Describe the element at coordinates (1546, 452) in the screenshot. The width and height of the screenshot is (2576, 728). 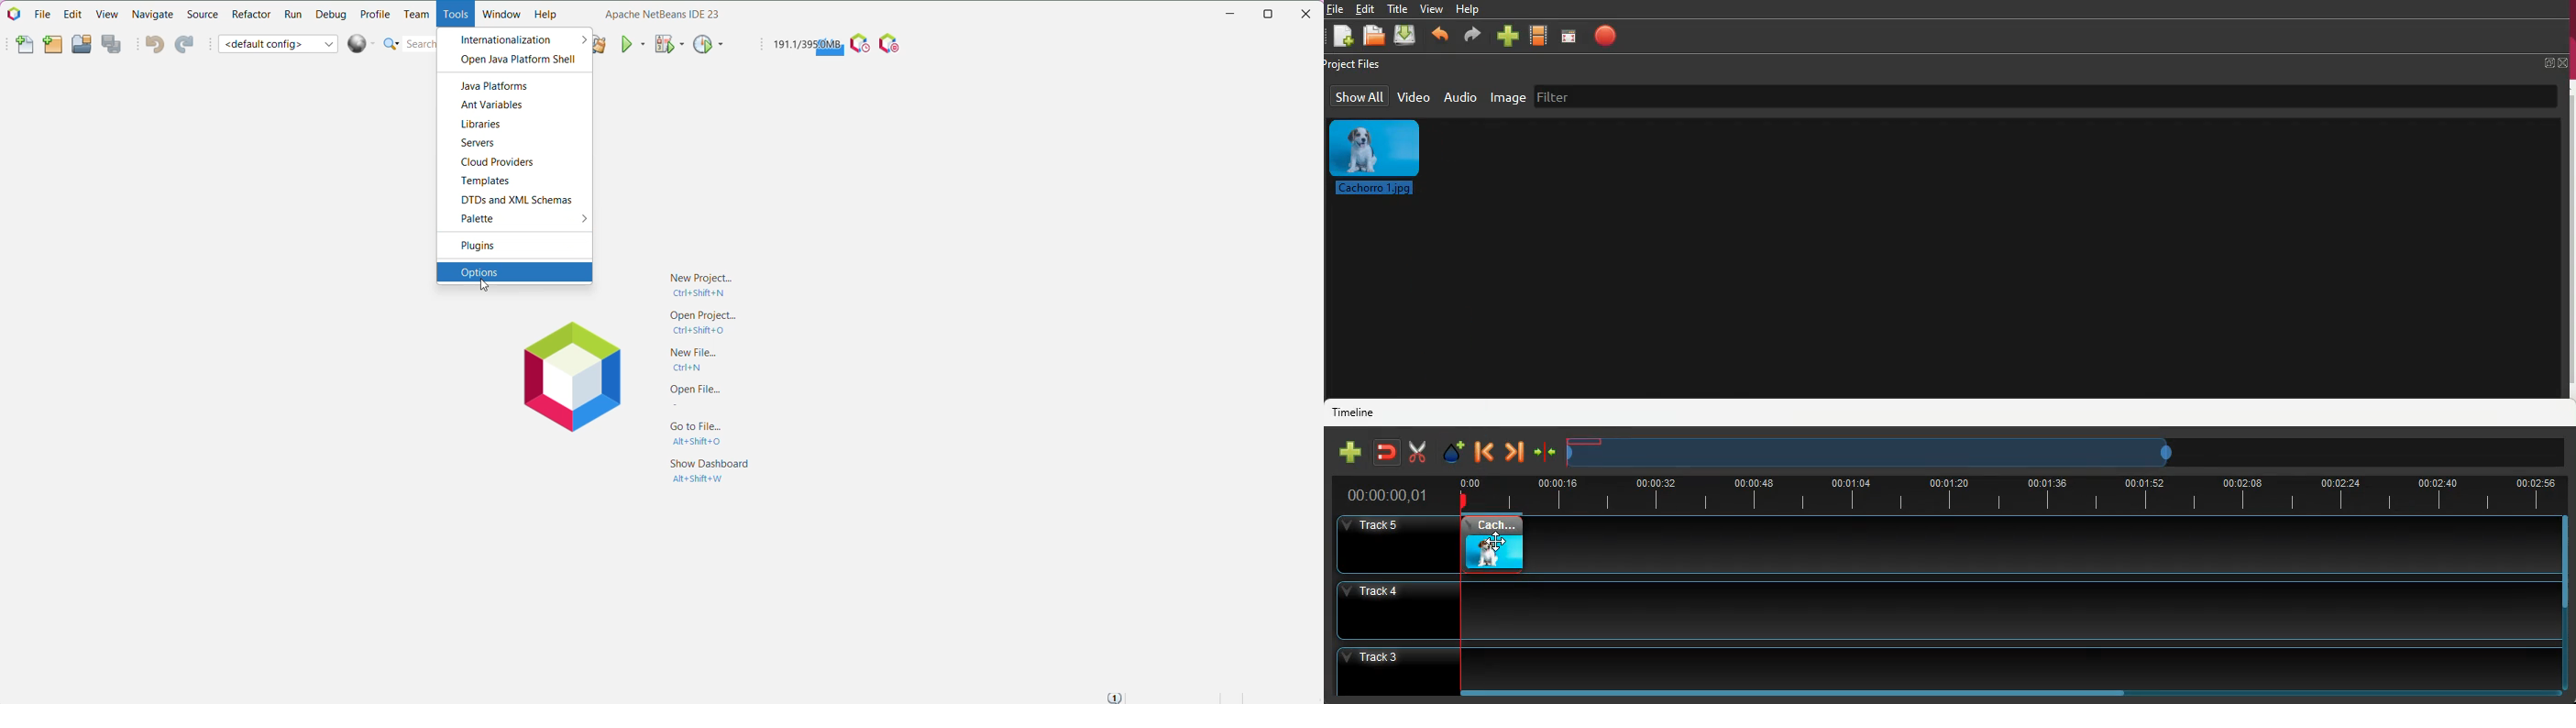
I see `join` at that location.